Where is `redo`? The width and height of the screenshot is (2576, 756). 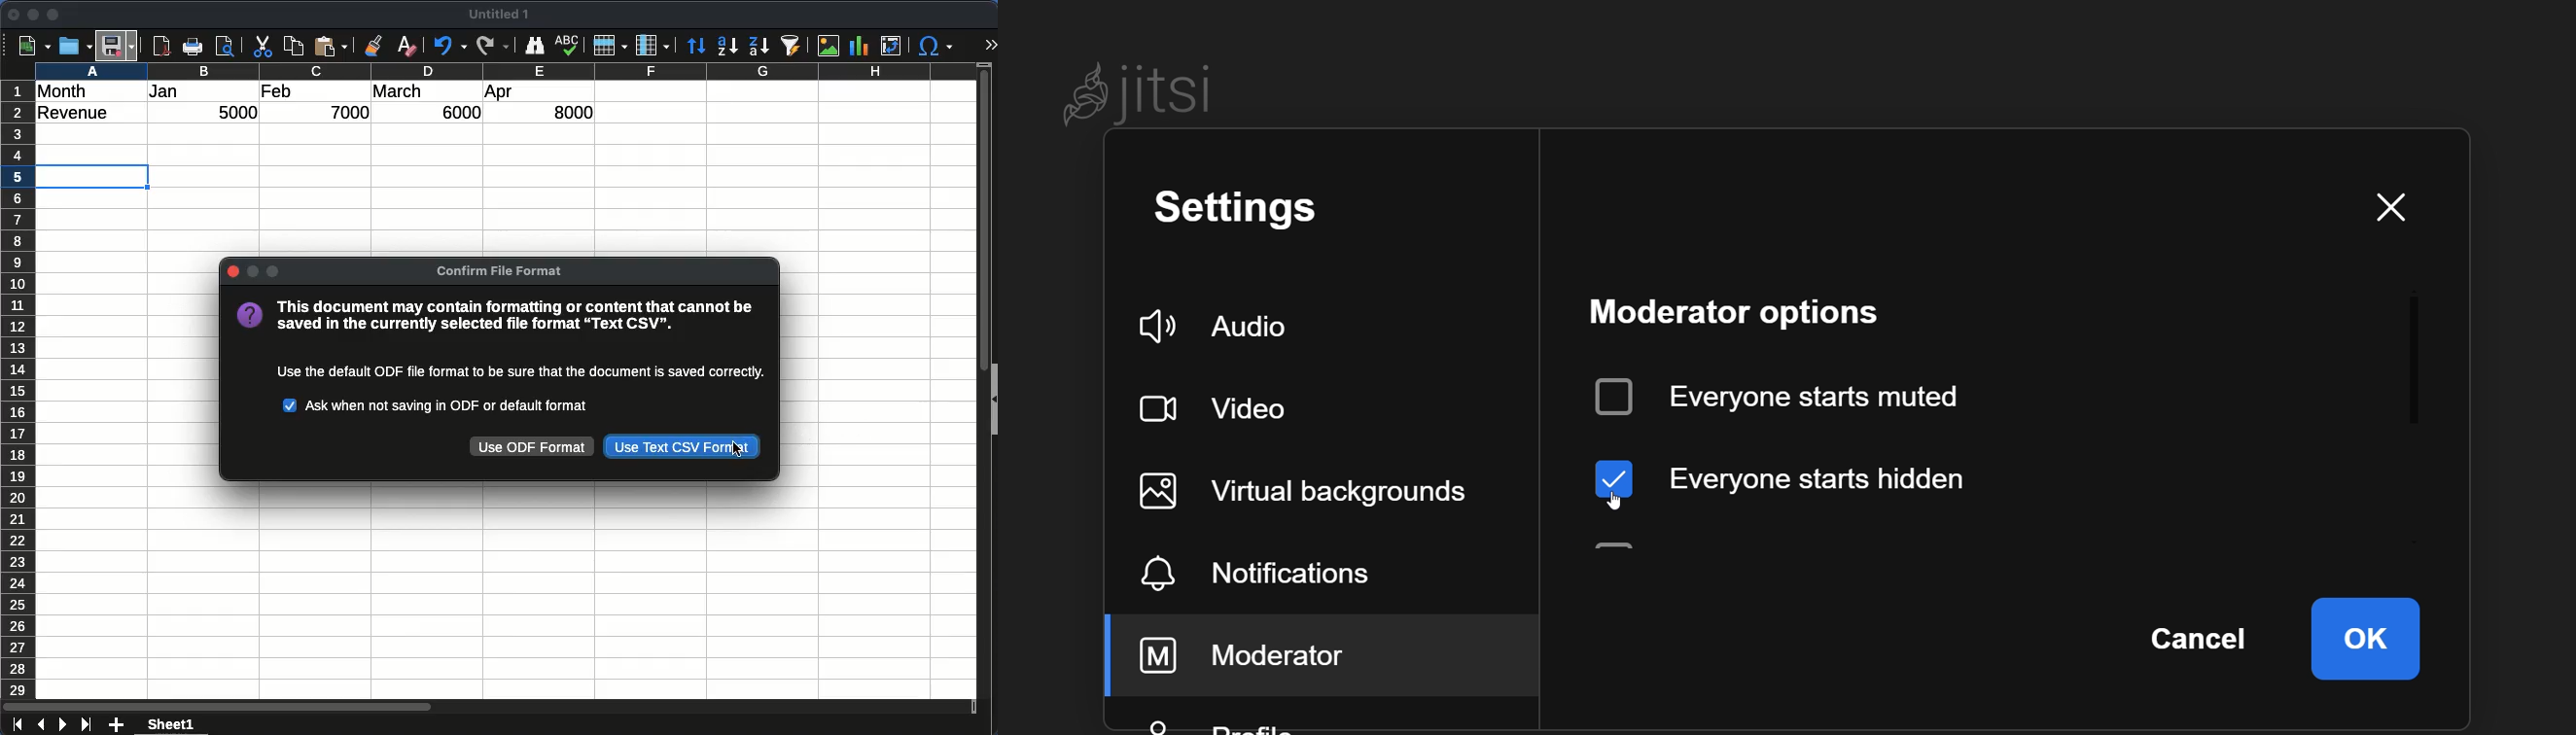 redo is located at coordinates (491, 46).